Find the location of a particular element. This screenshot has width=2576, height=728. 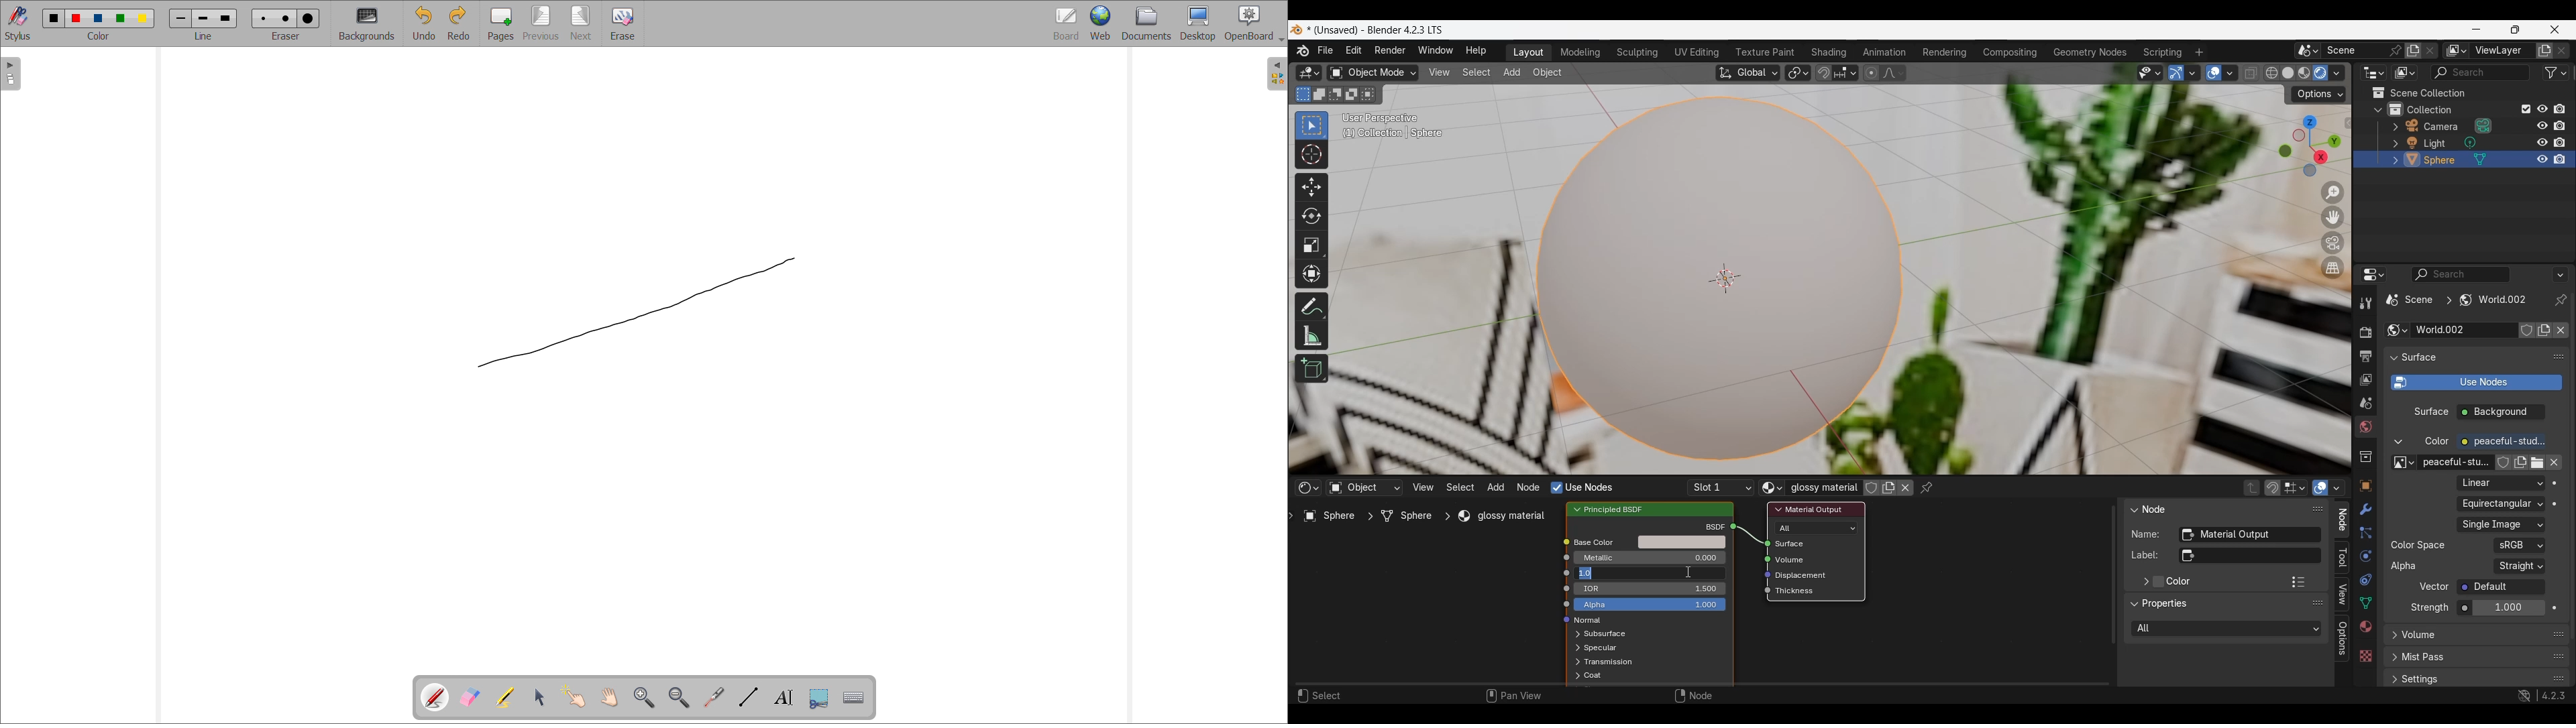

UV editing workspace is located at coordinates (1695, 52).